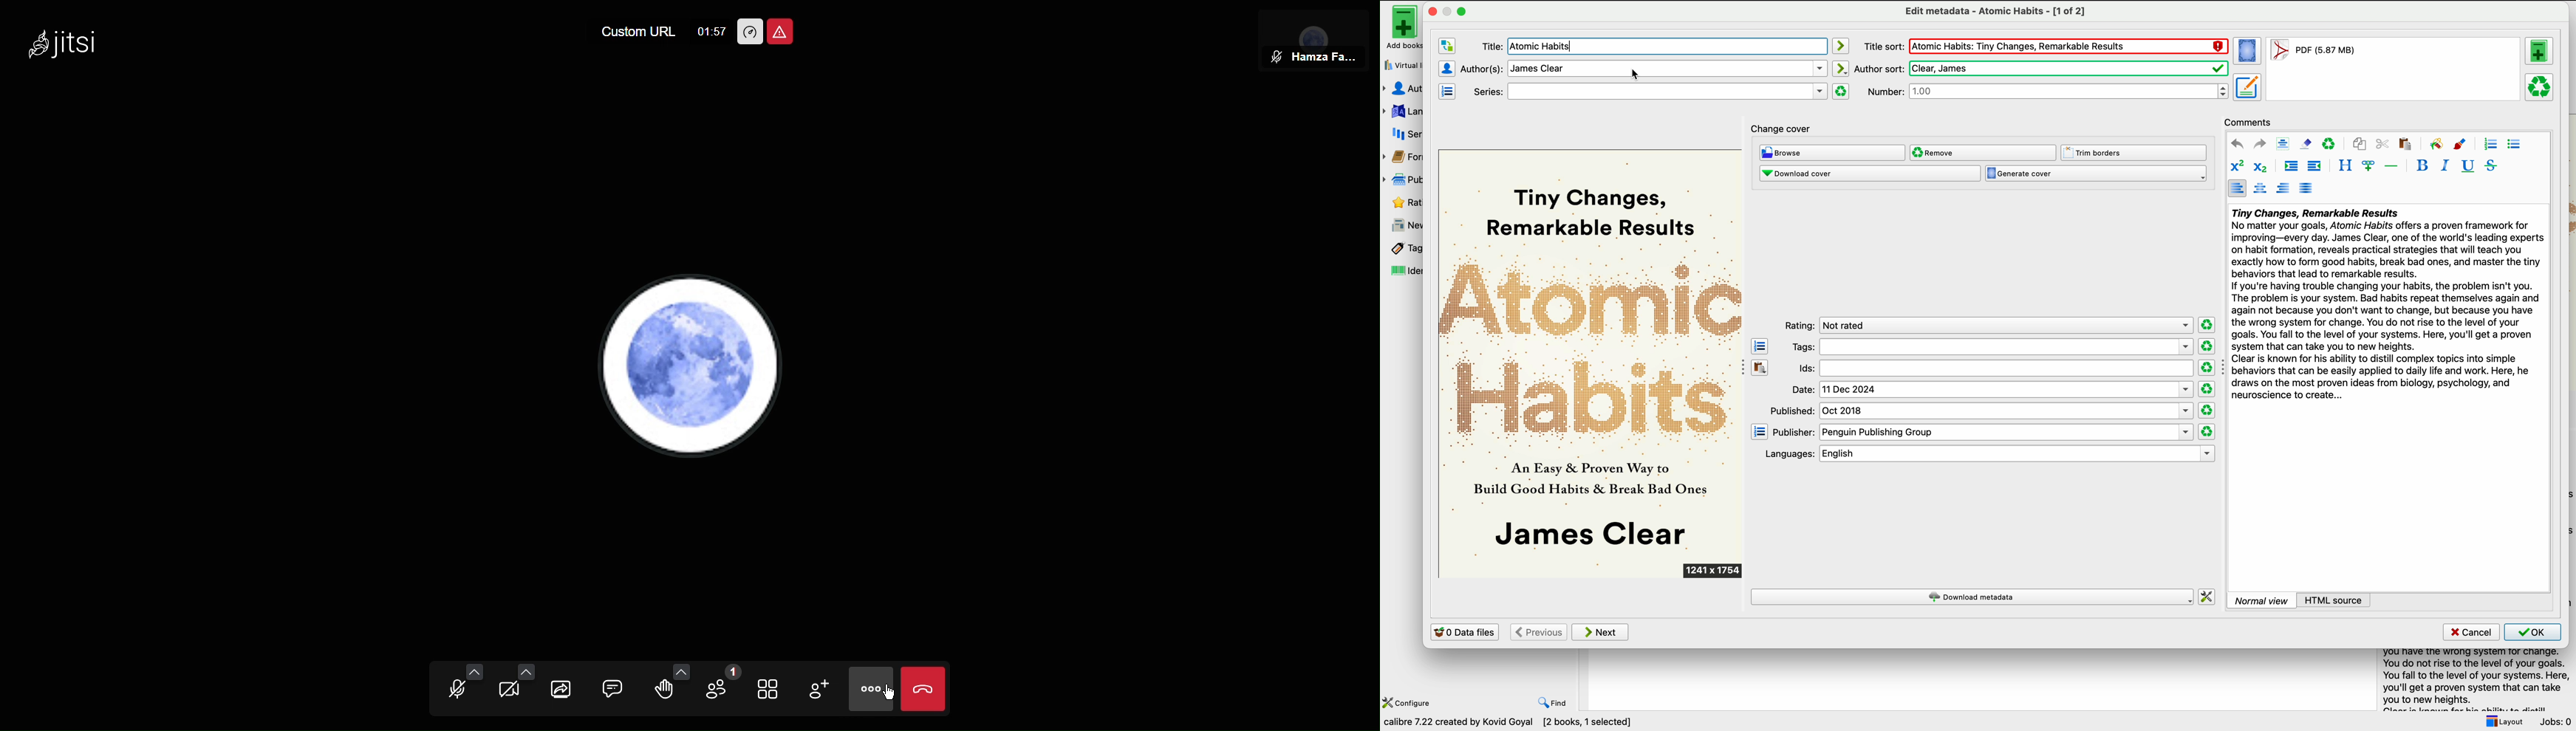 This screenshot has height=756, width=2576. What do you see at coordinates (1402, 225) in the screenshot?
I see `news` at bounding box center [1402, 225].